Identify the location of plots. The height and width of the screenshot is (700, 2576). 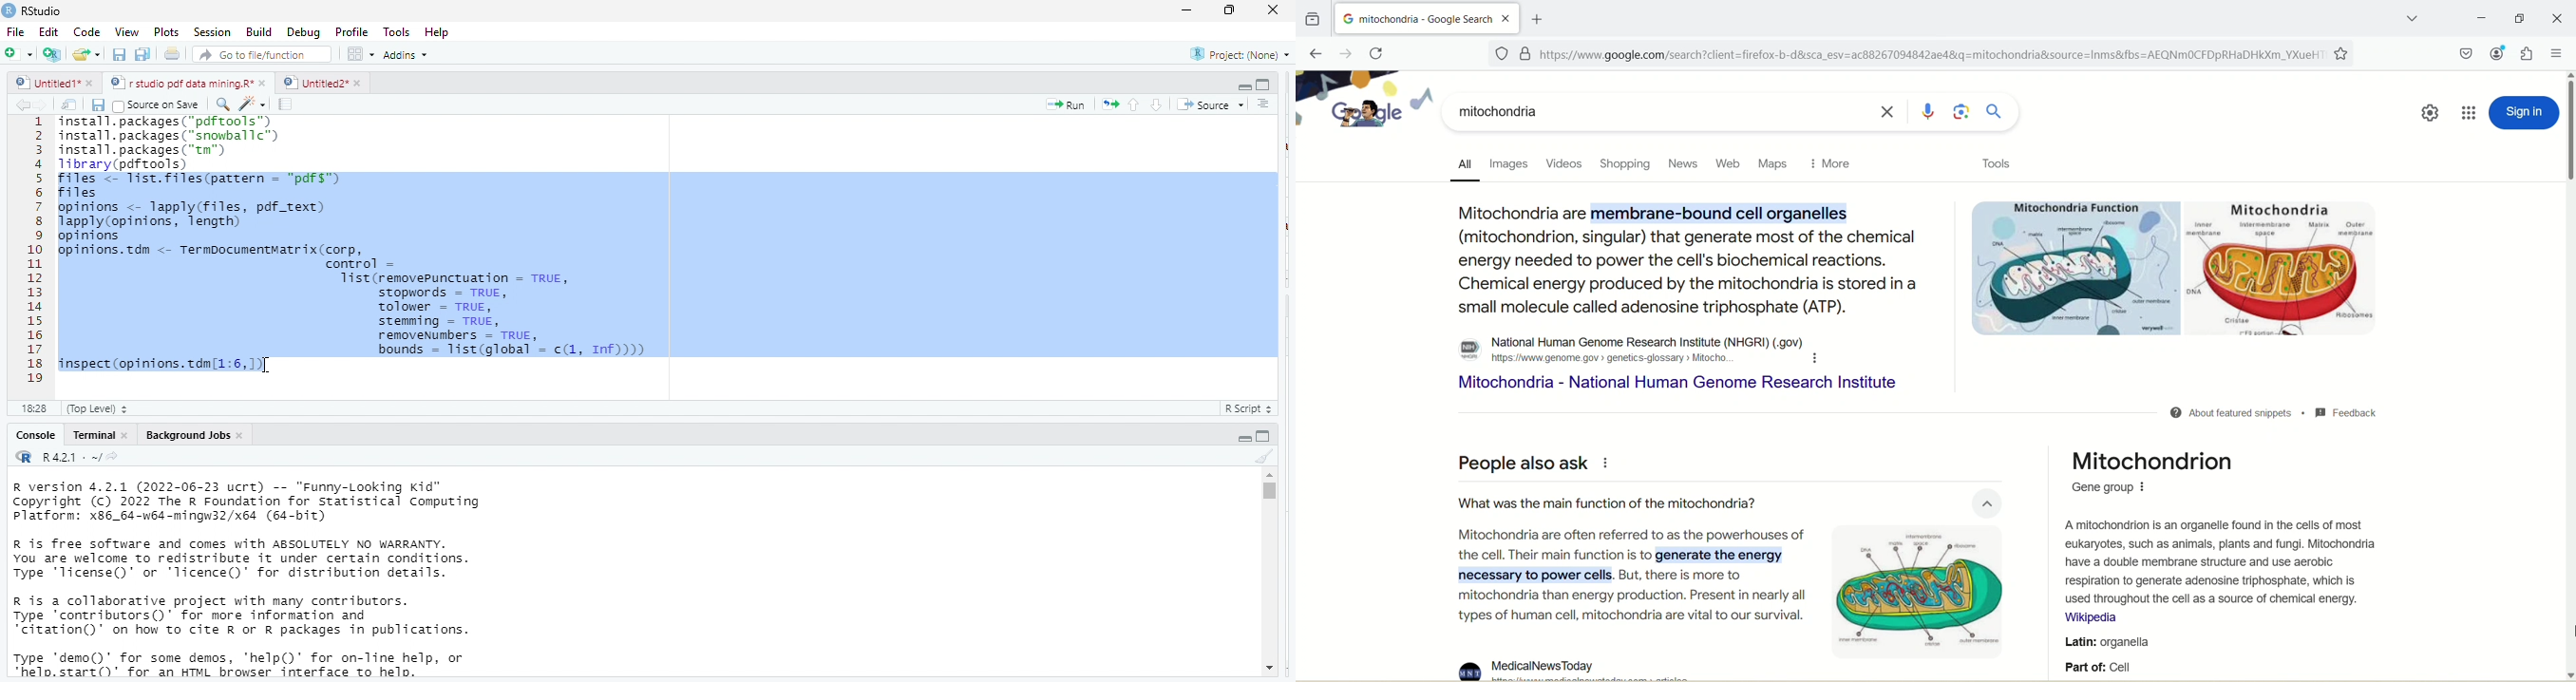
(166, 32).